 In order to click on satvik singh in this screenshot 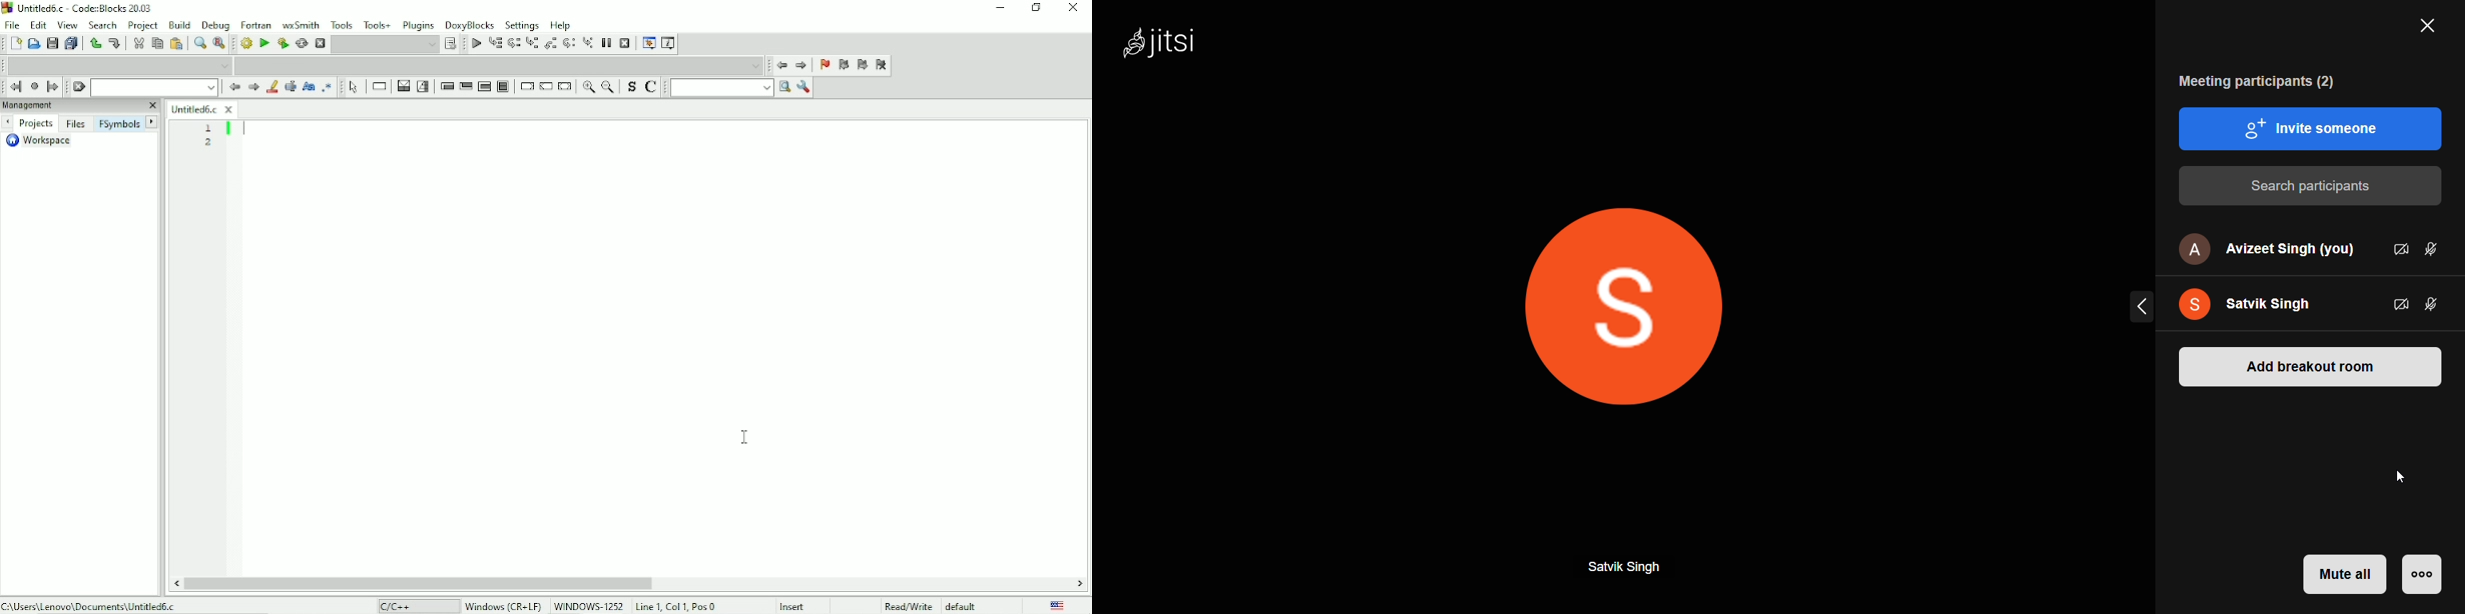, I will do `click(2258, 302)`.